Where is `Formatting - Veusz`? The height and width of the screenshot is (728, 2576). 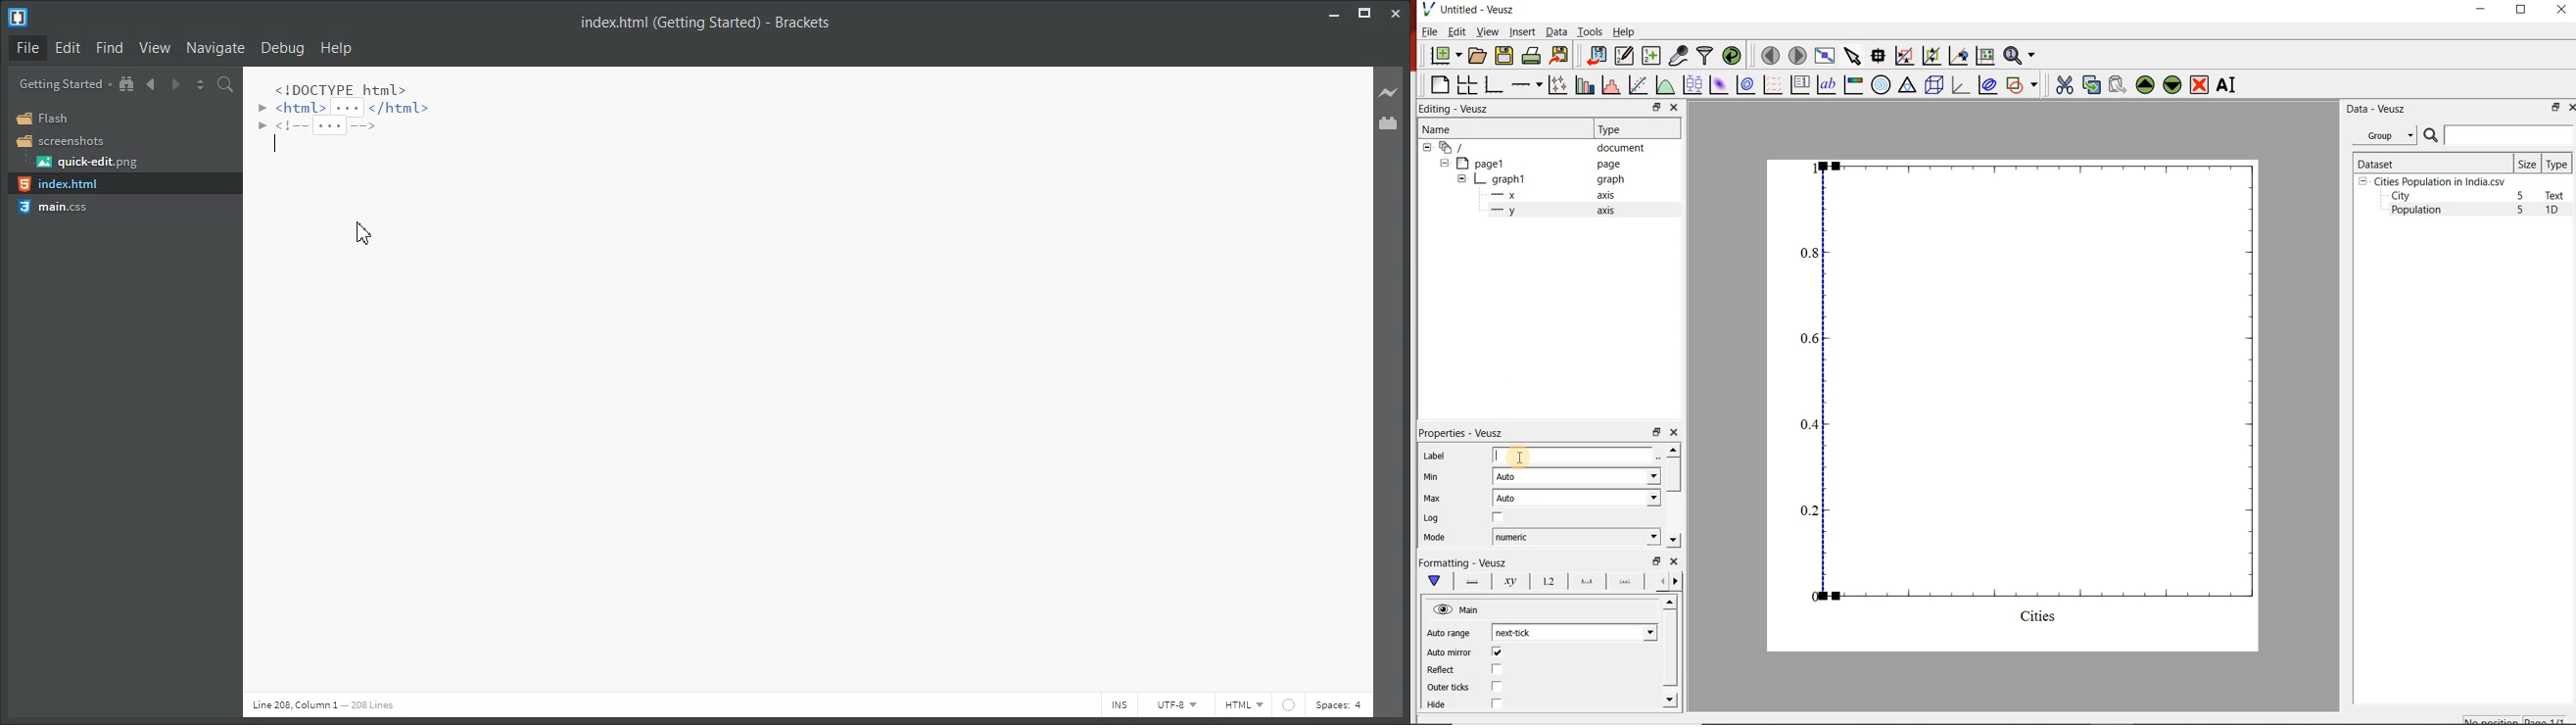 Formatting - Veusz is located at coordinates (1464, 563).